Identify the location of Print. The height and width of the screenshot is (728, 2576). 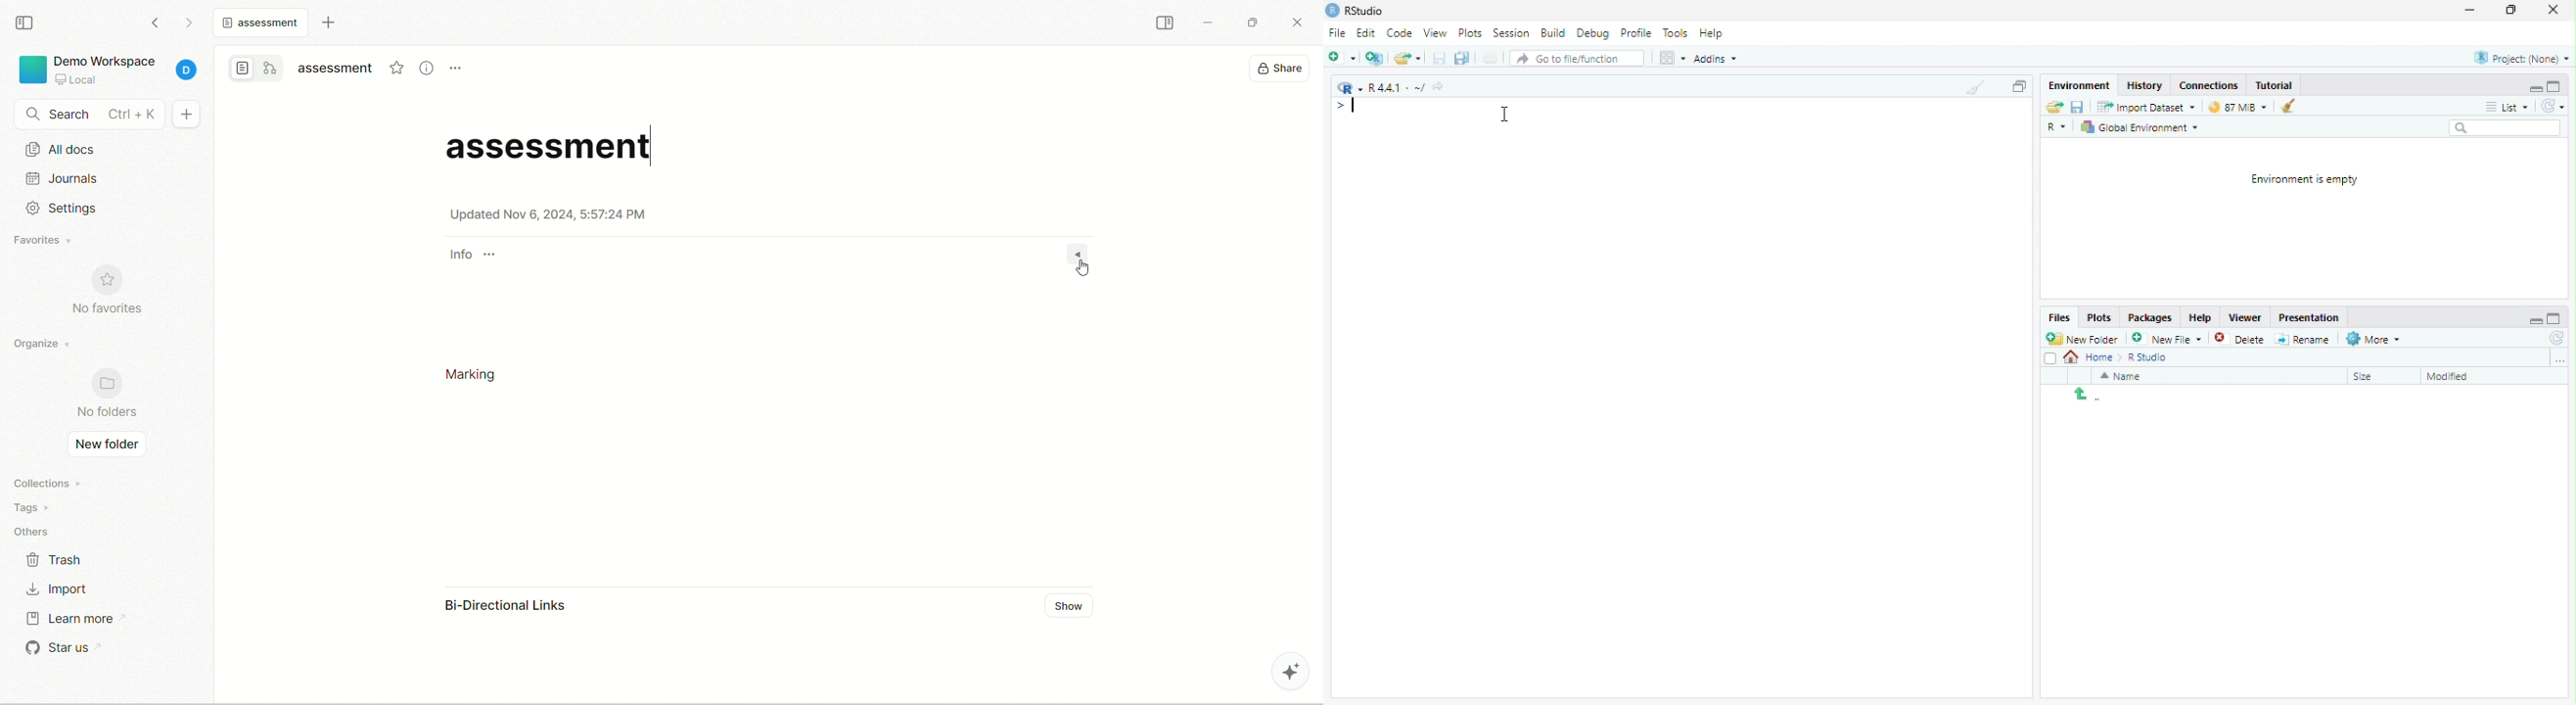
(1492, 58).